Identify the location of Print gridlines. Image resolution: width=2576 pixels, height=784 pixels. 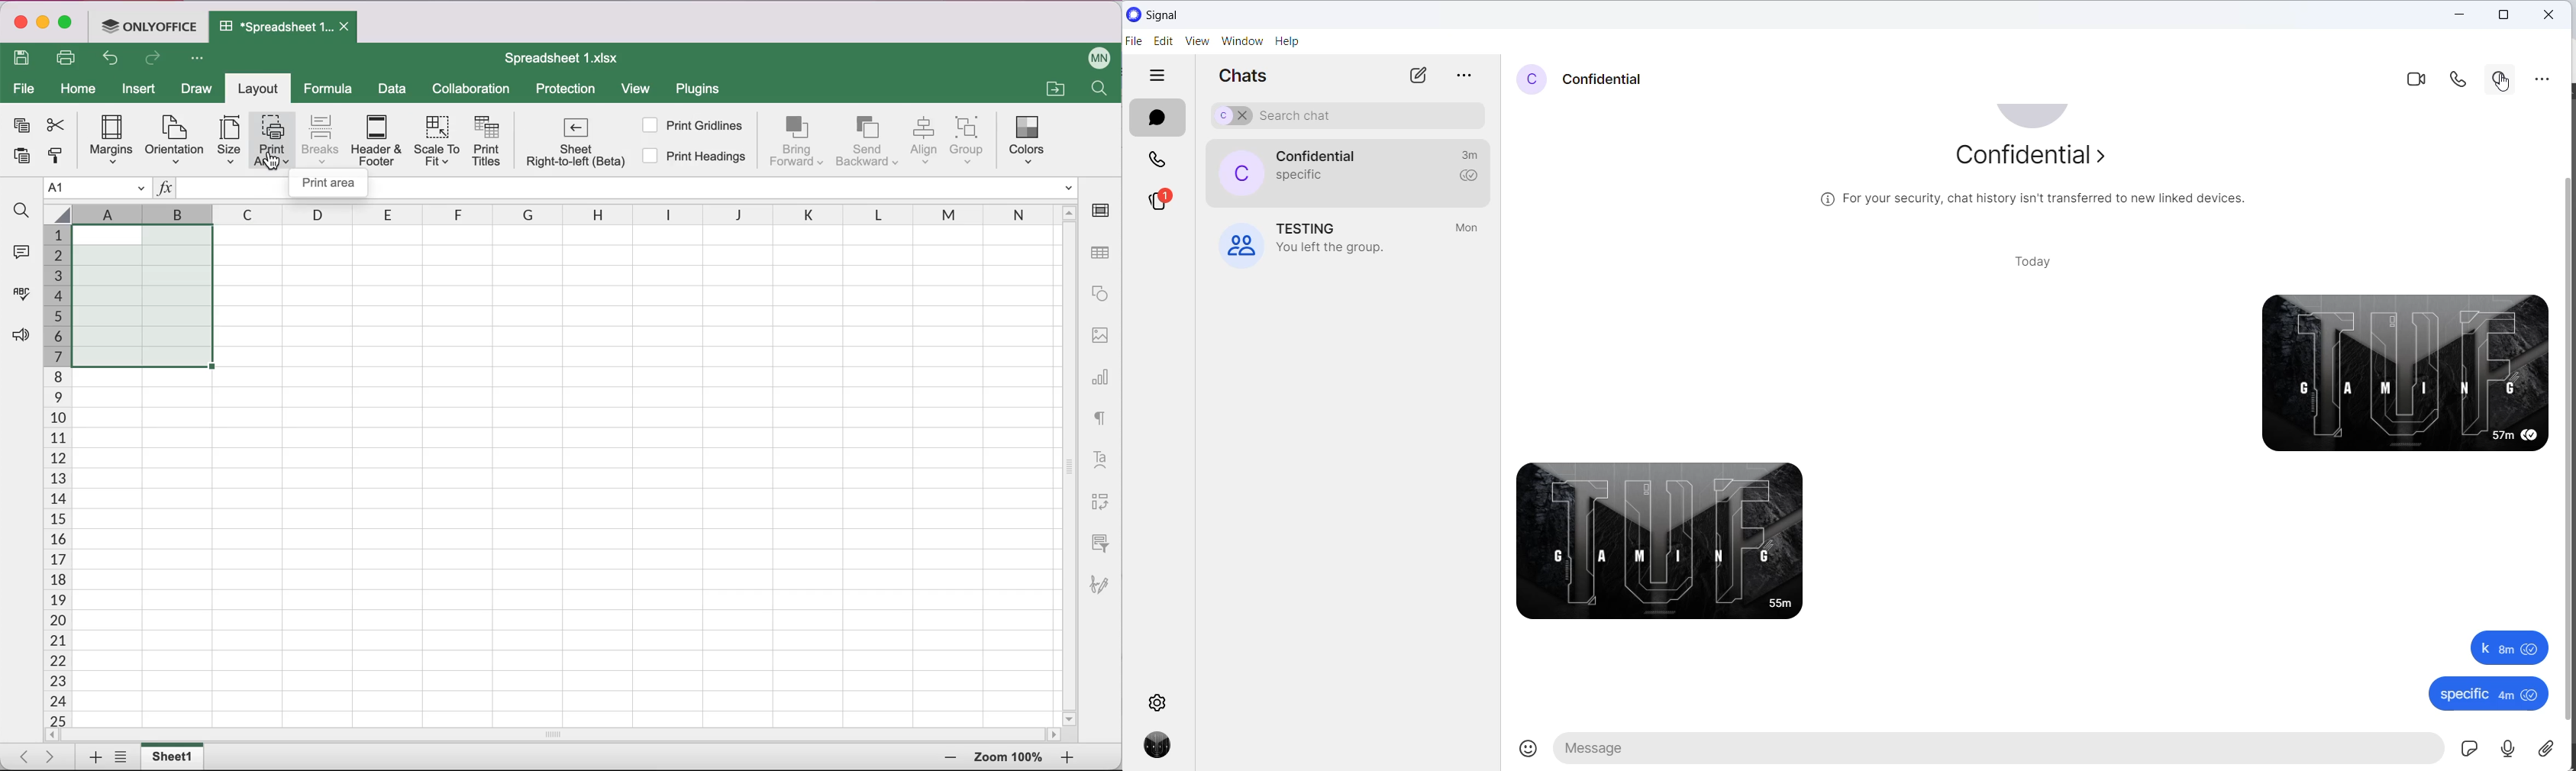
(694, 125).